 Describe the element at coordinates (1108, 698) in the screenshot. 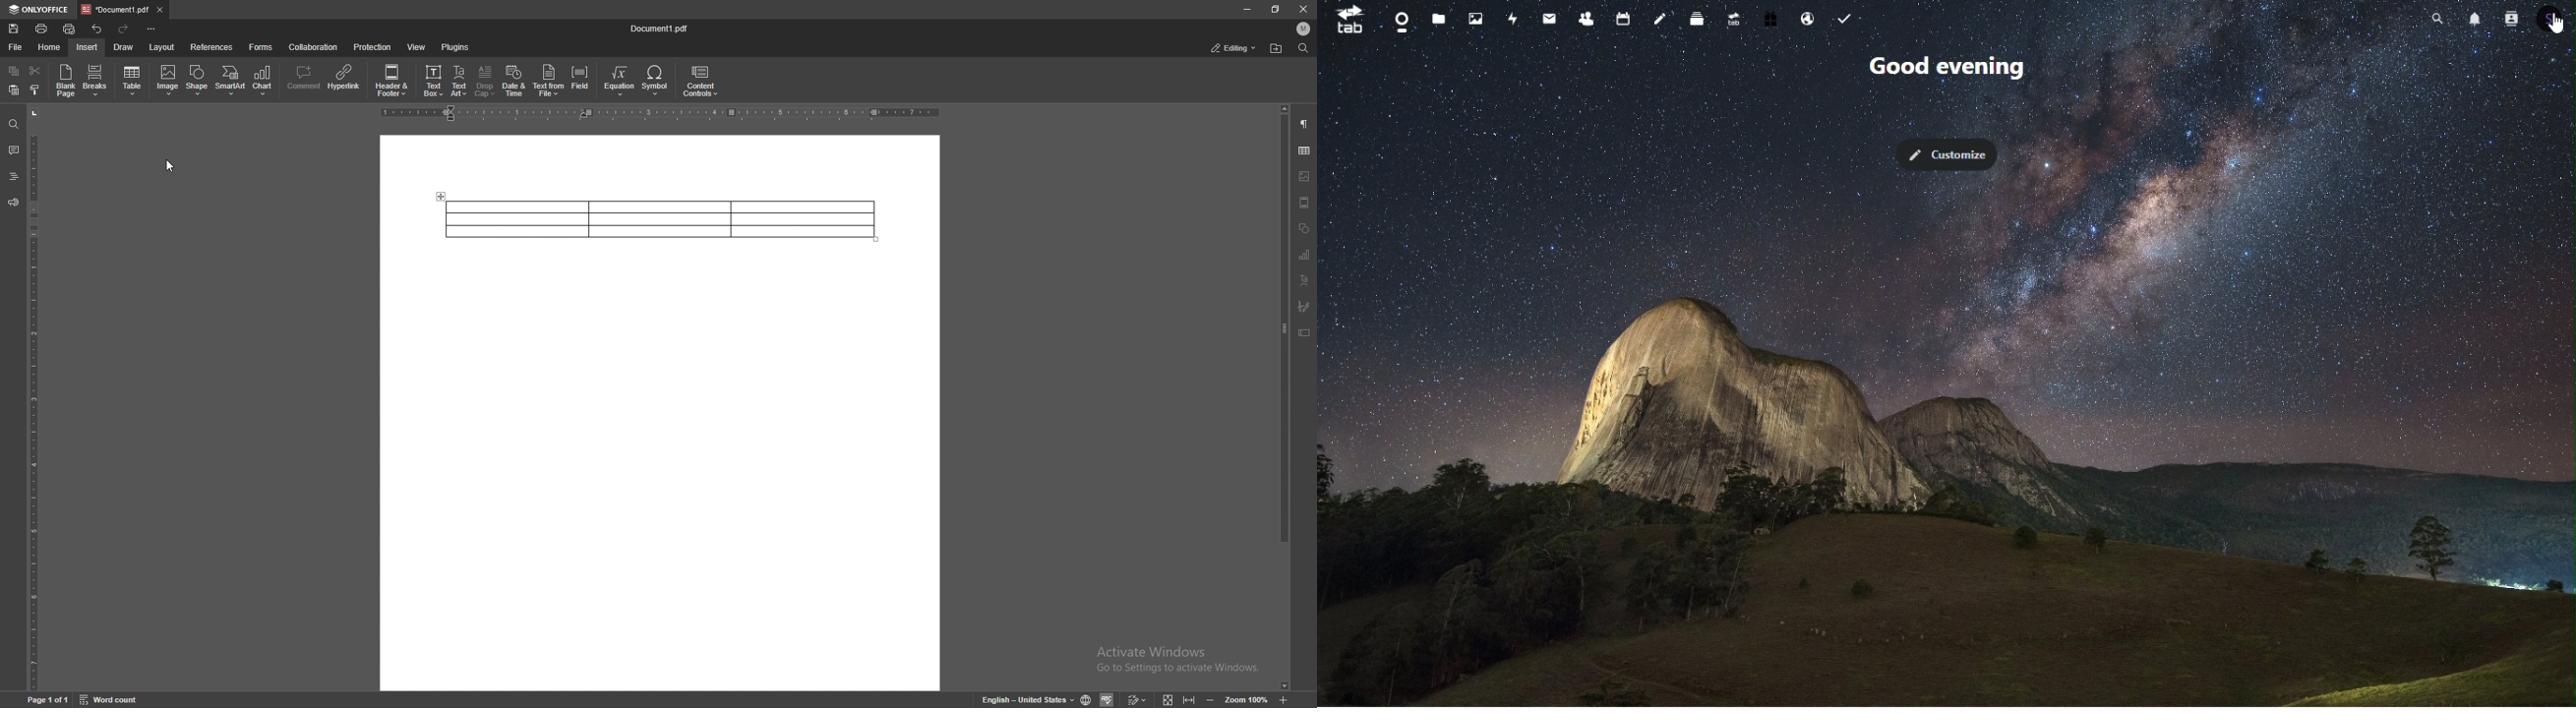

I see `spell check` at that location.